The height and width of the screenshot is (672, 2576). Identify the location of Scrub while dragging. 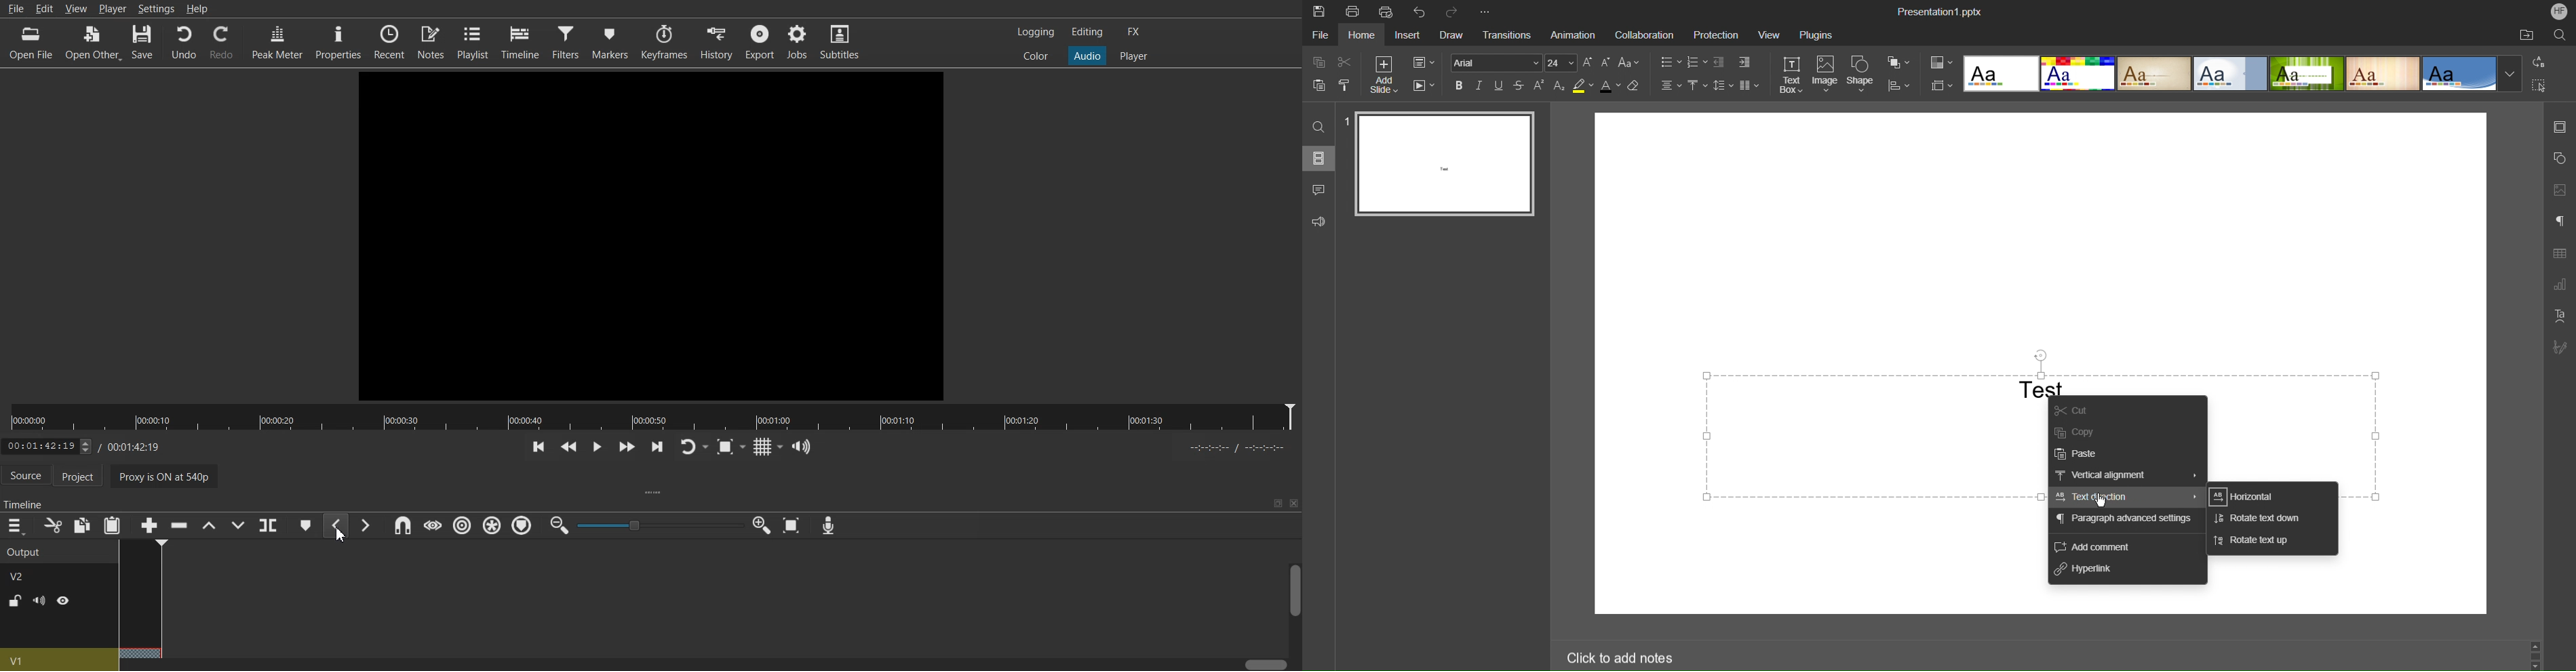
(432, 525).